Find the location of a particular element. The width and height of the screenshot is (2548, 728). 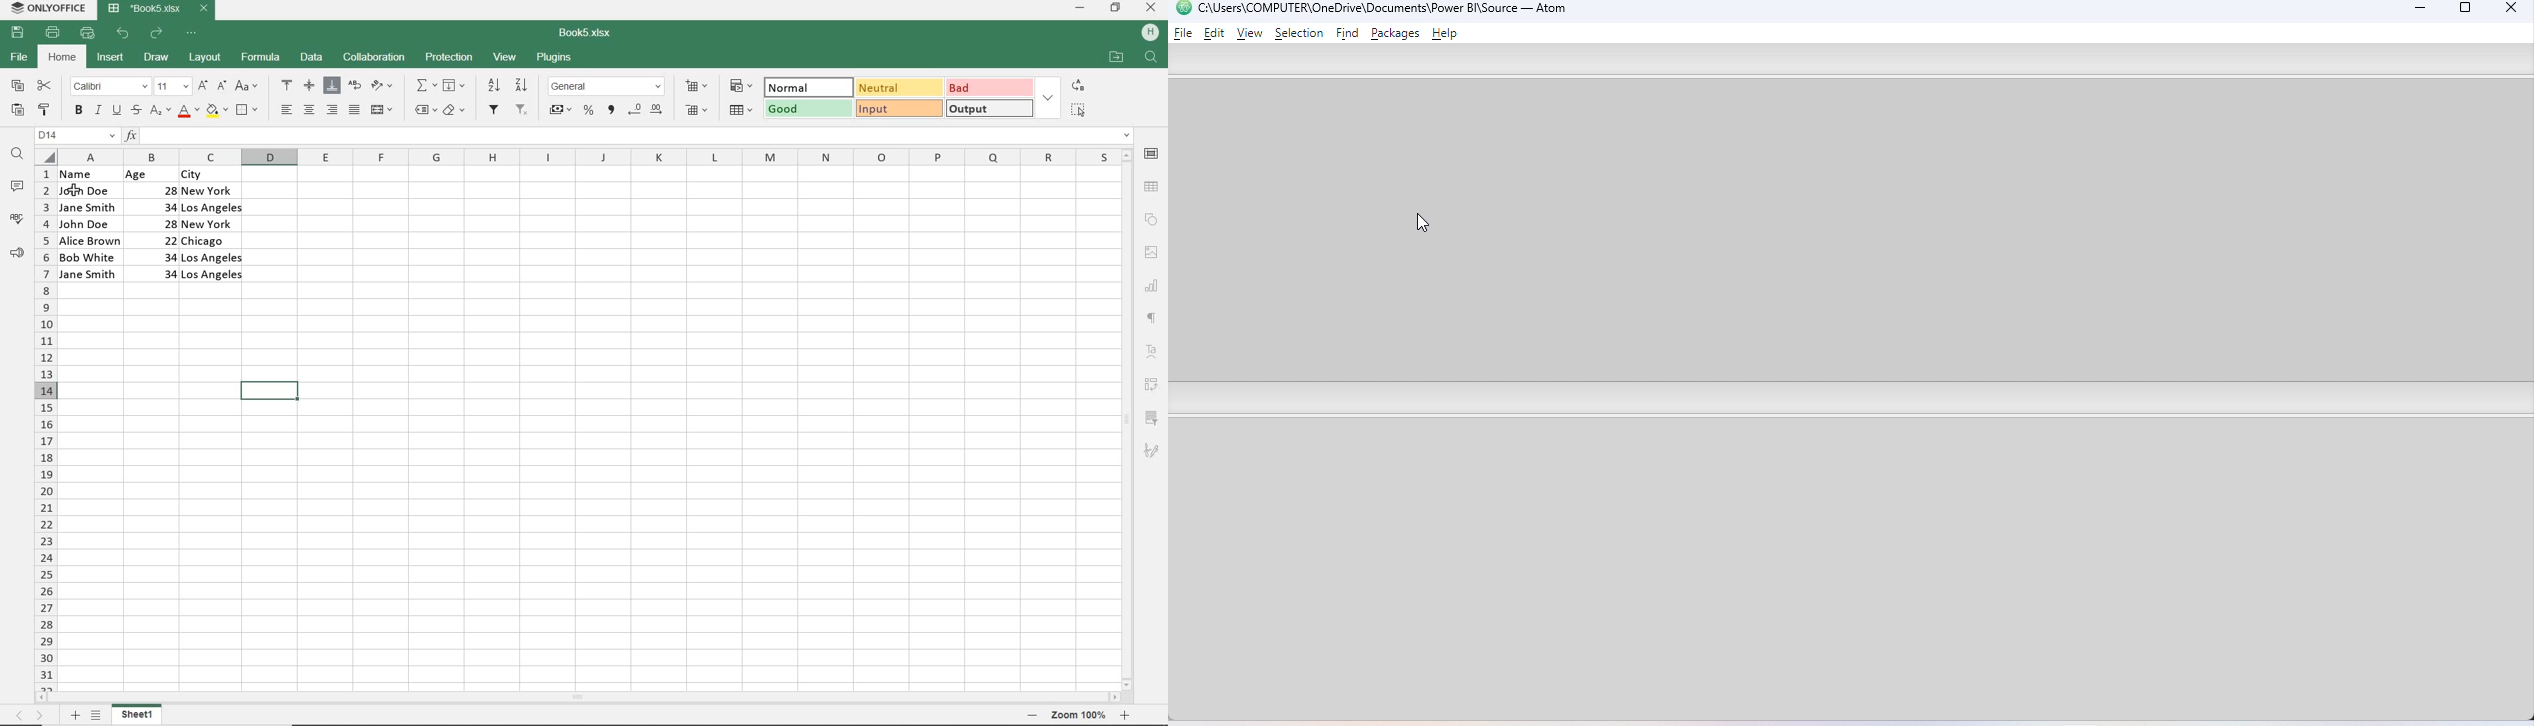

SAVE is located at coordinates (19, 31).